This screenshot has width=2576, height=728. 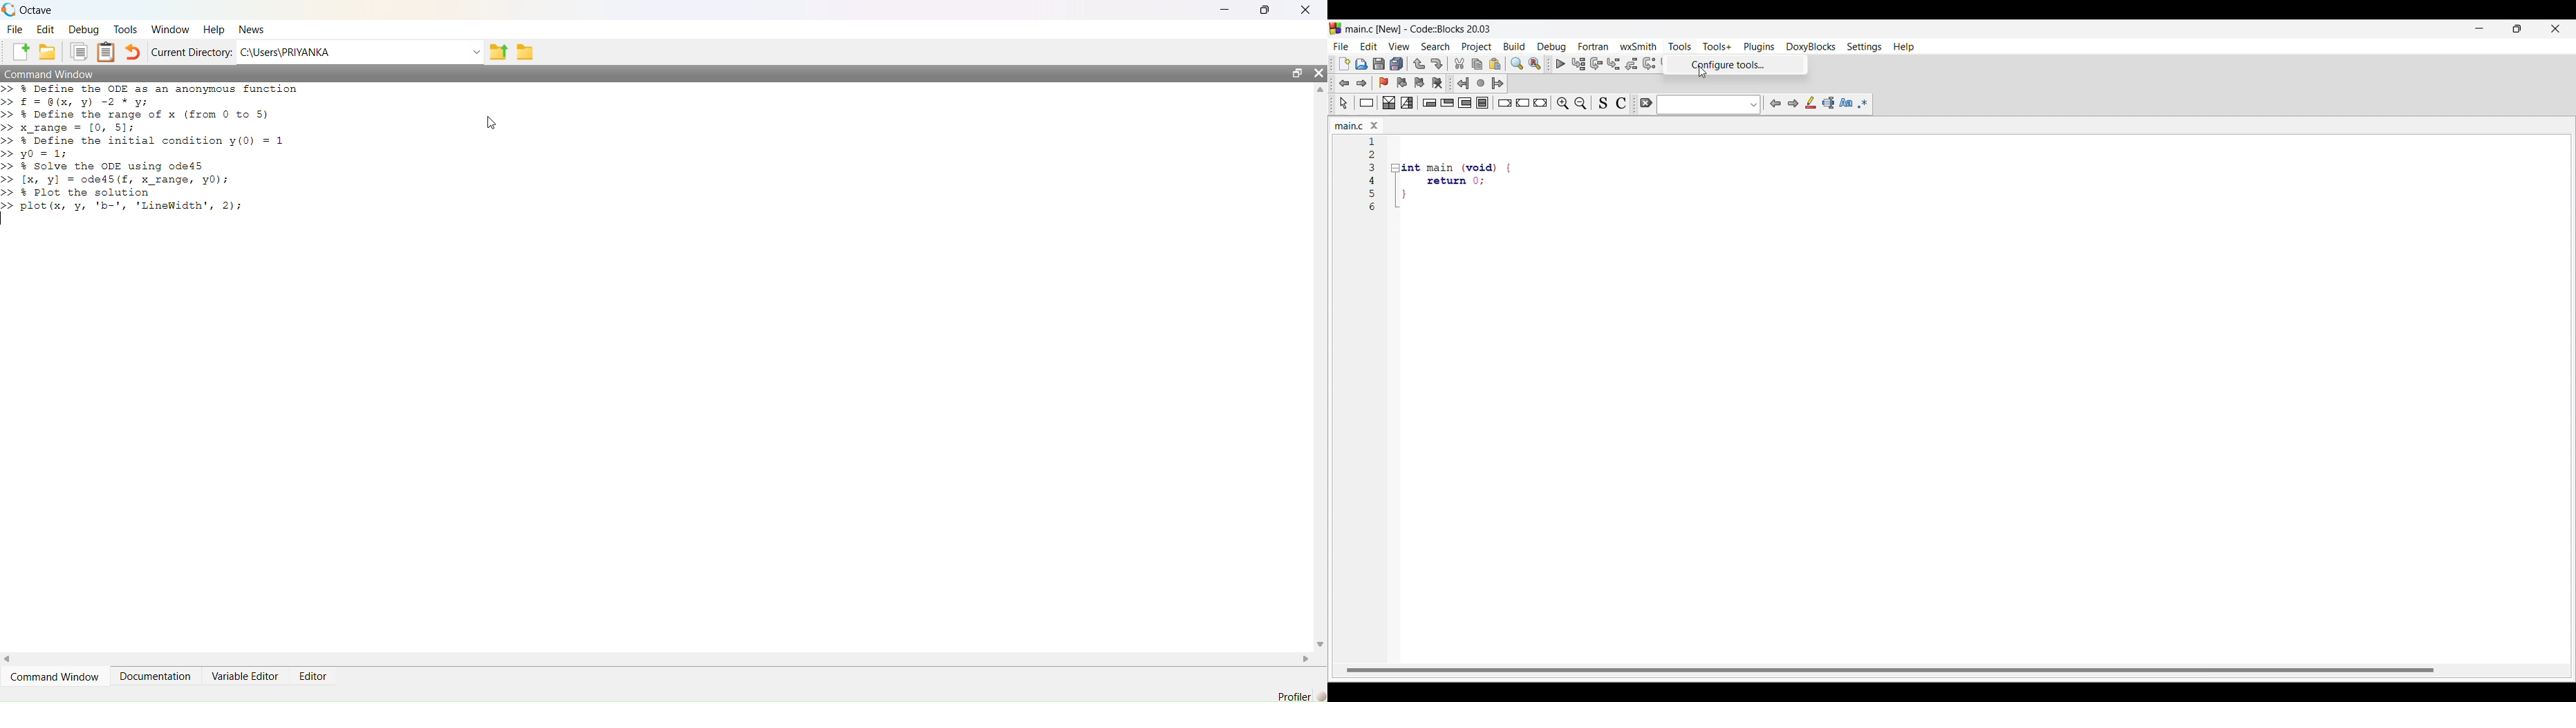 I want to click on Paste, so click(x=106, y=52).